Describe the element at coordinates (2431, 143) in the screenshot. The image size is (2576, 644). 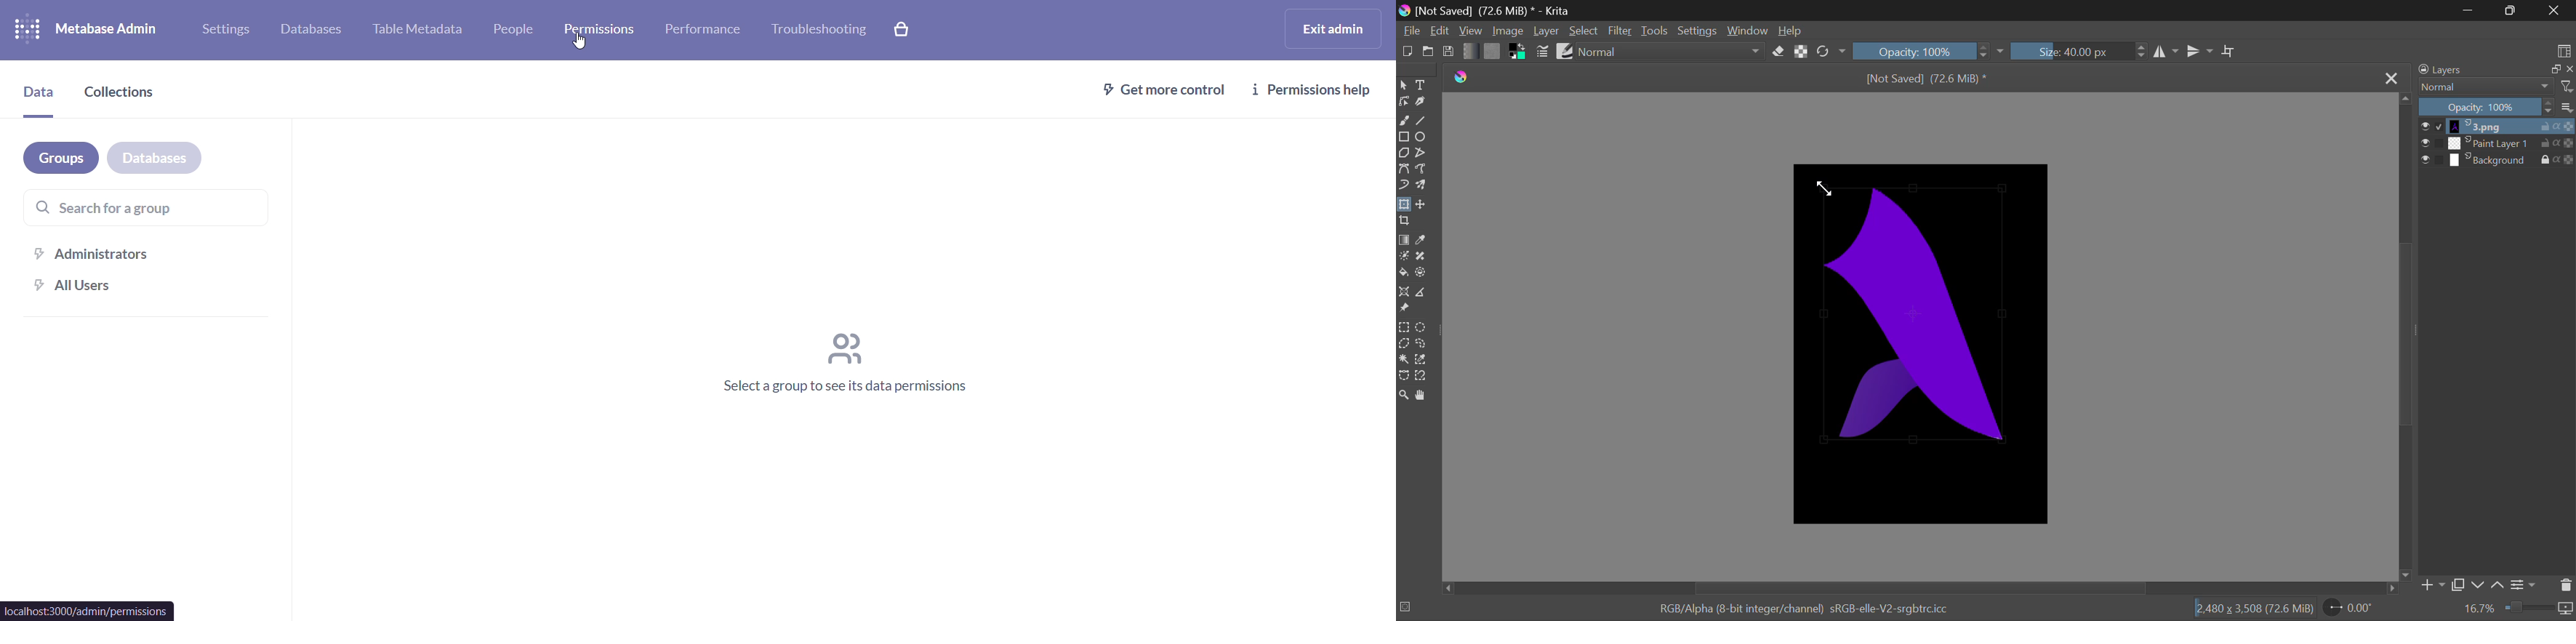
I see `checkbox` at that location.